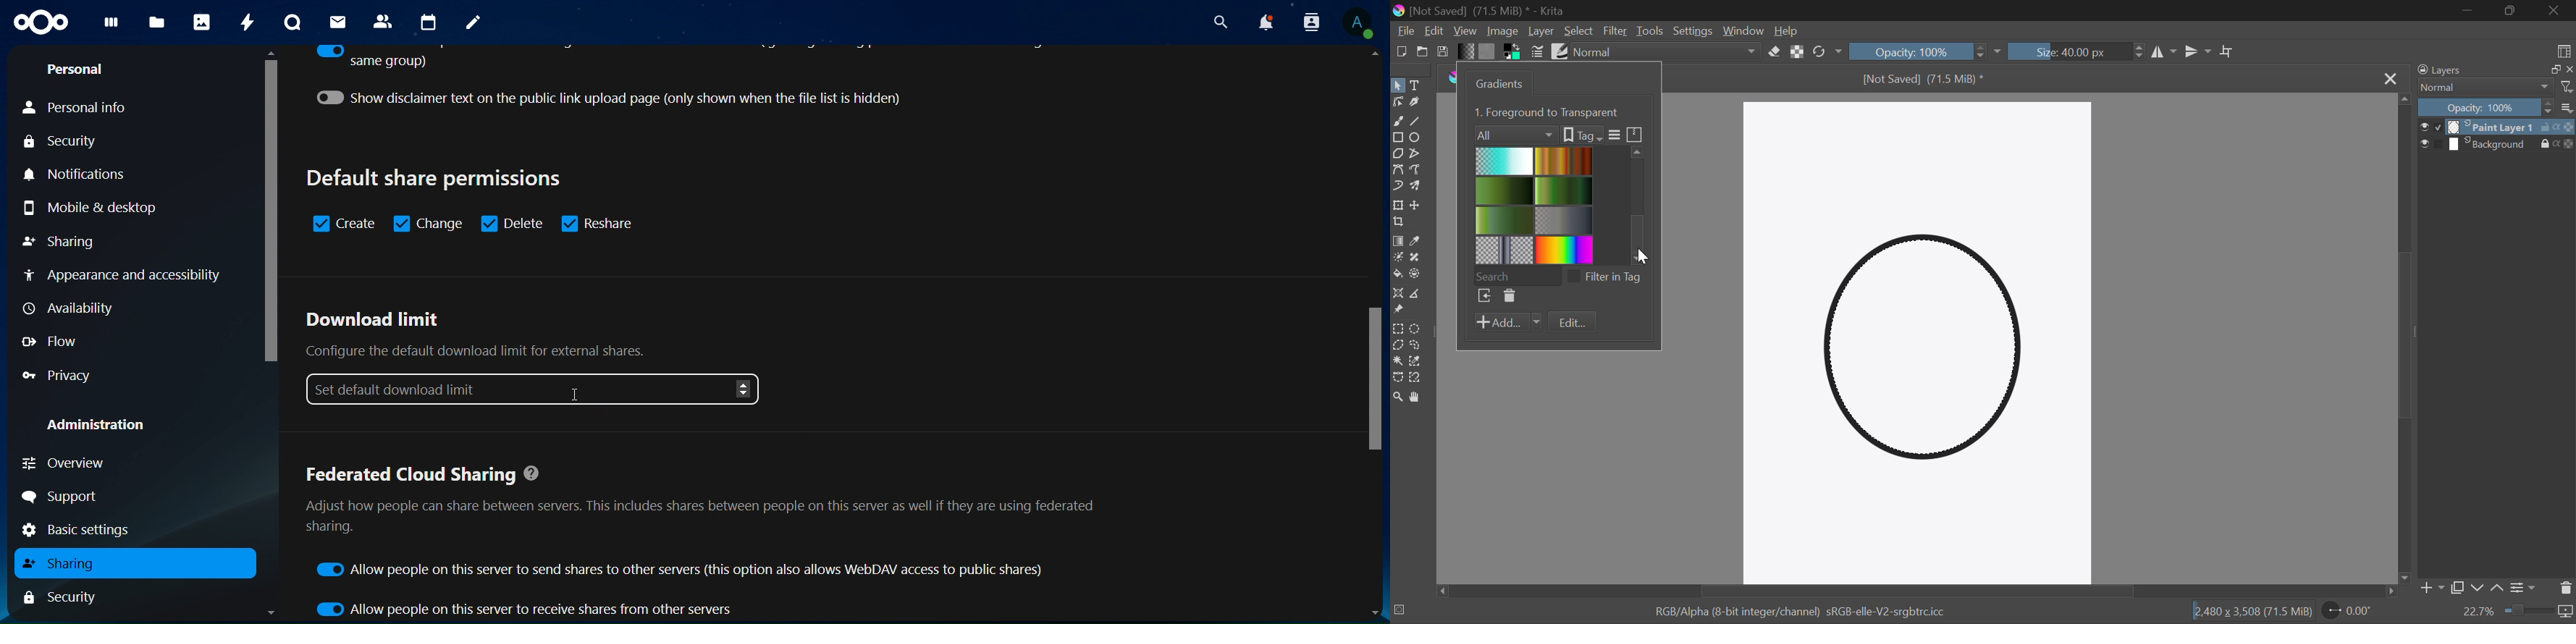 This screenshot has width=2576, height=644. I want to click on Delete, so click(1510, 297).